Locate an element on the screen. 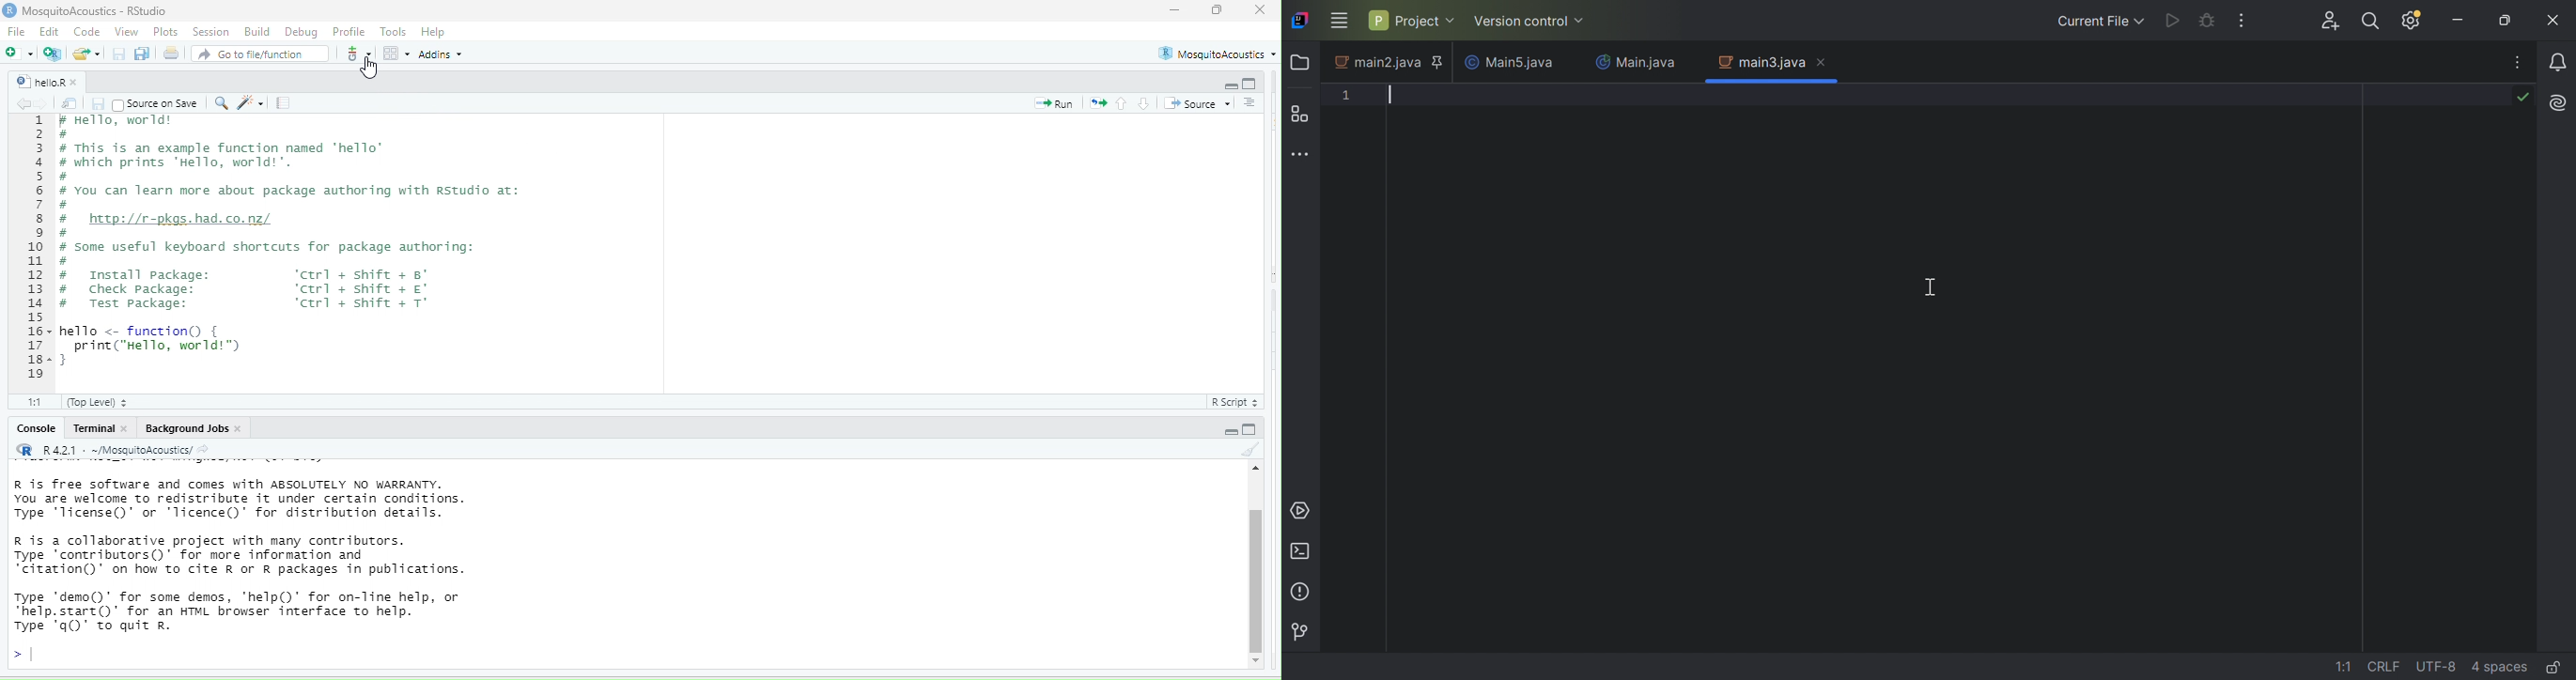 This screenshot has height=700, width=2576.  helloR is located at coordinates (40, 81).